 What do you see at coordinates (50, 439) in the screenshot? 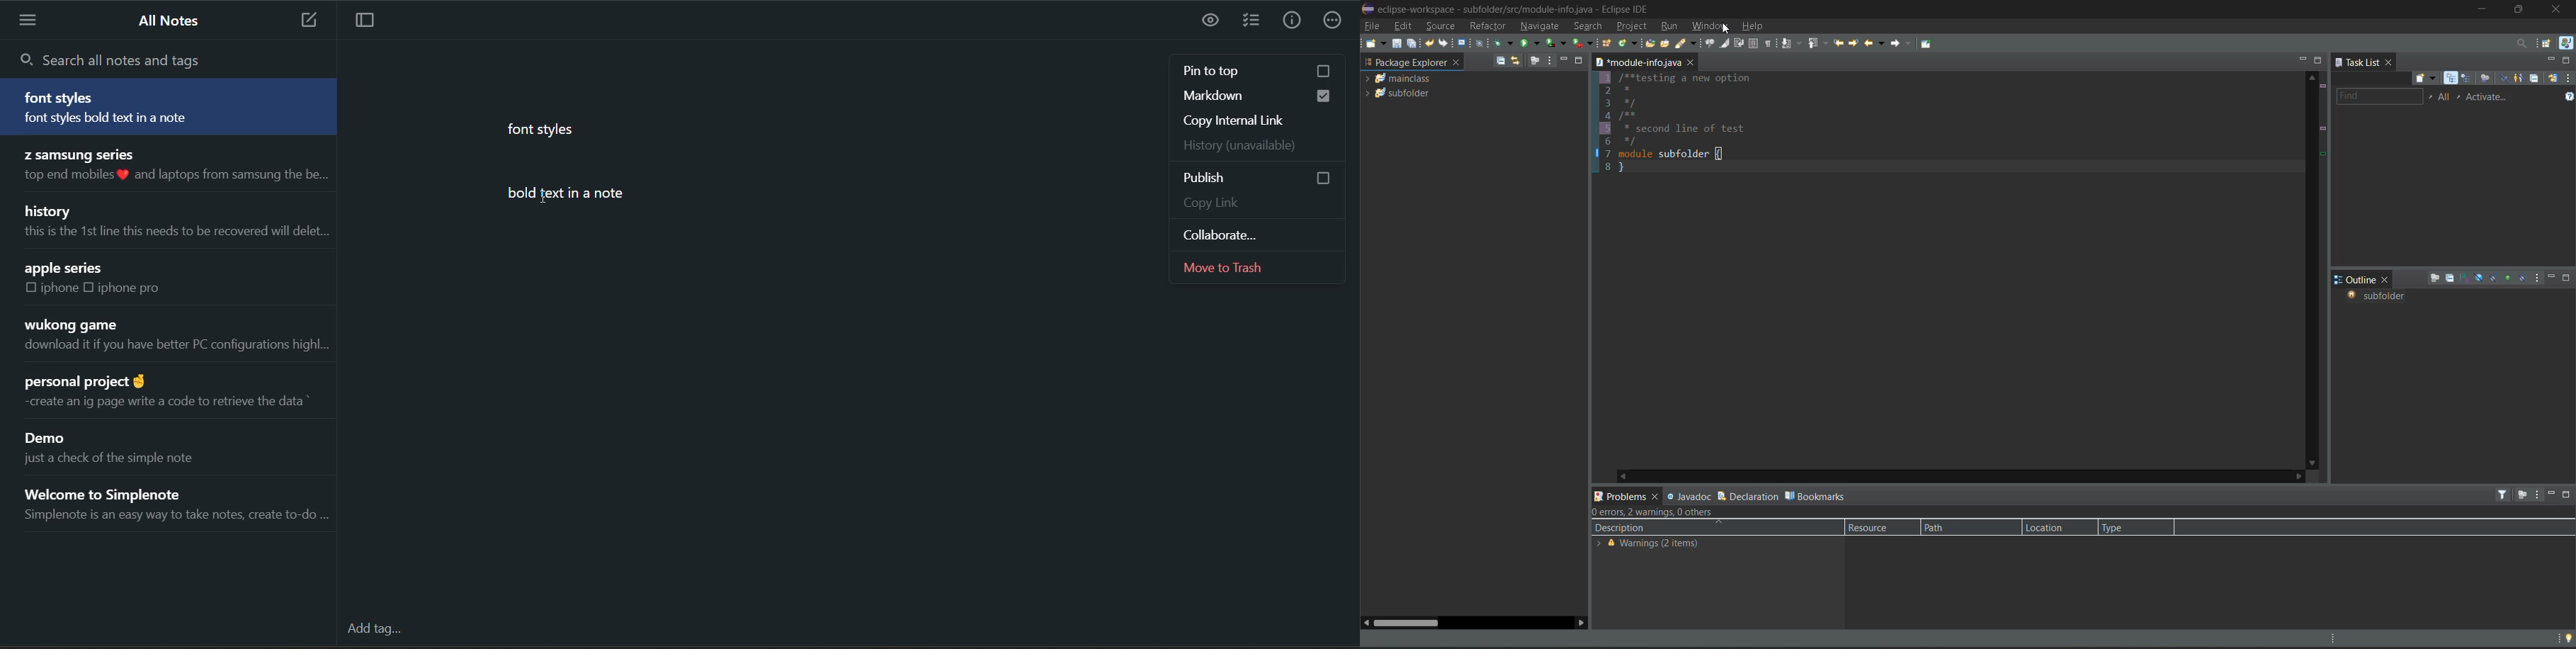
I see `Demo` at bounding box center [50, 439].